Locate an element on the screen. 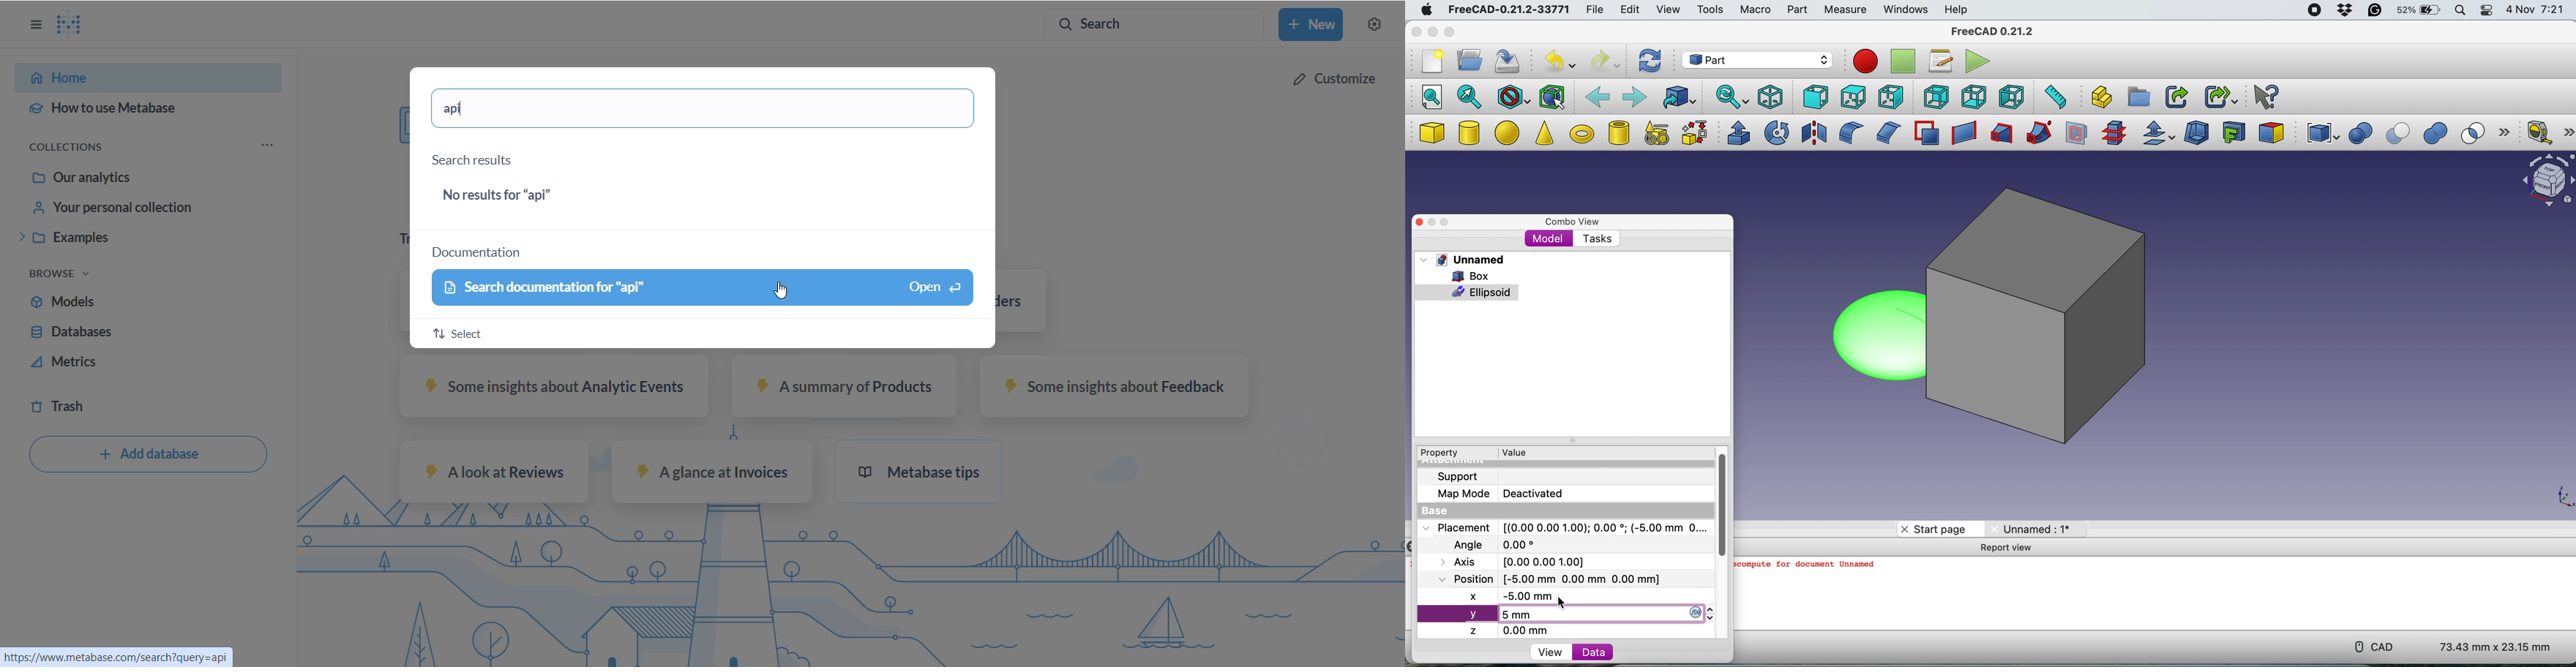  macros is located at coordinates (1938, 61).